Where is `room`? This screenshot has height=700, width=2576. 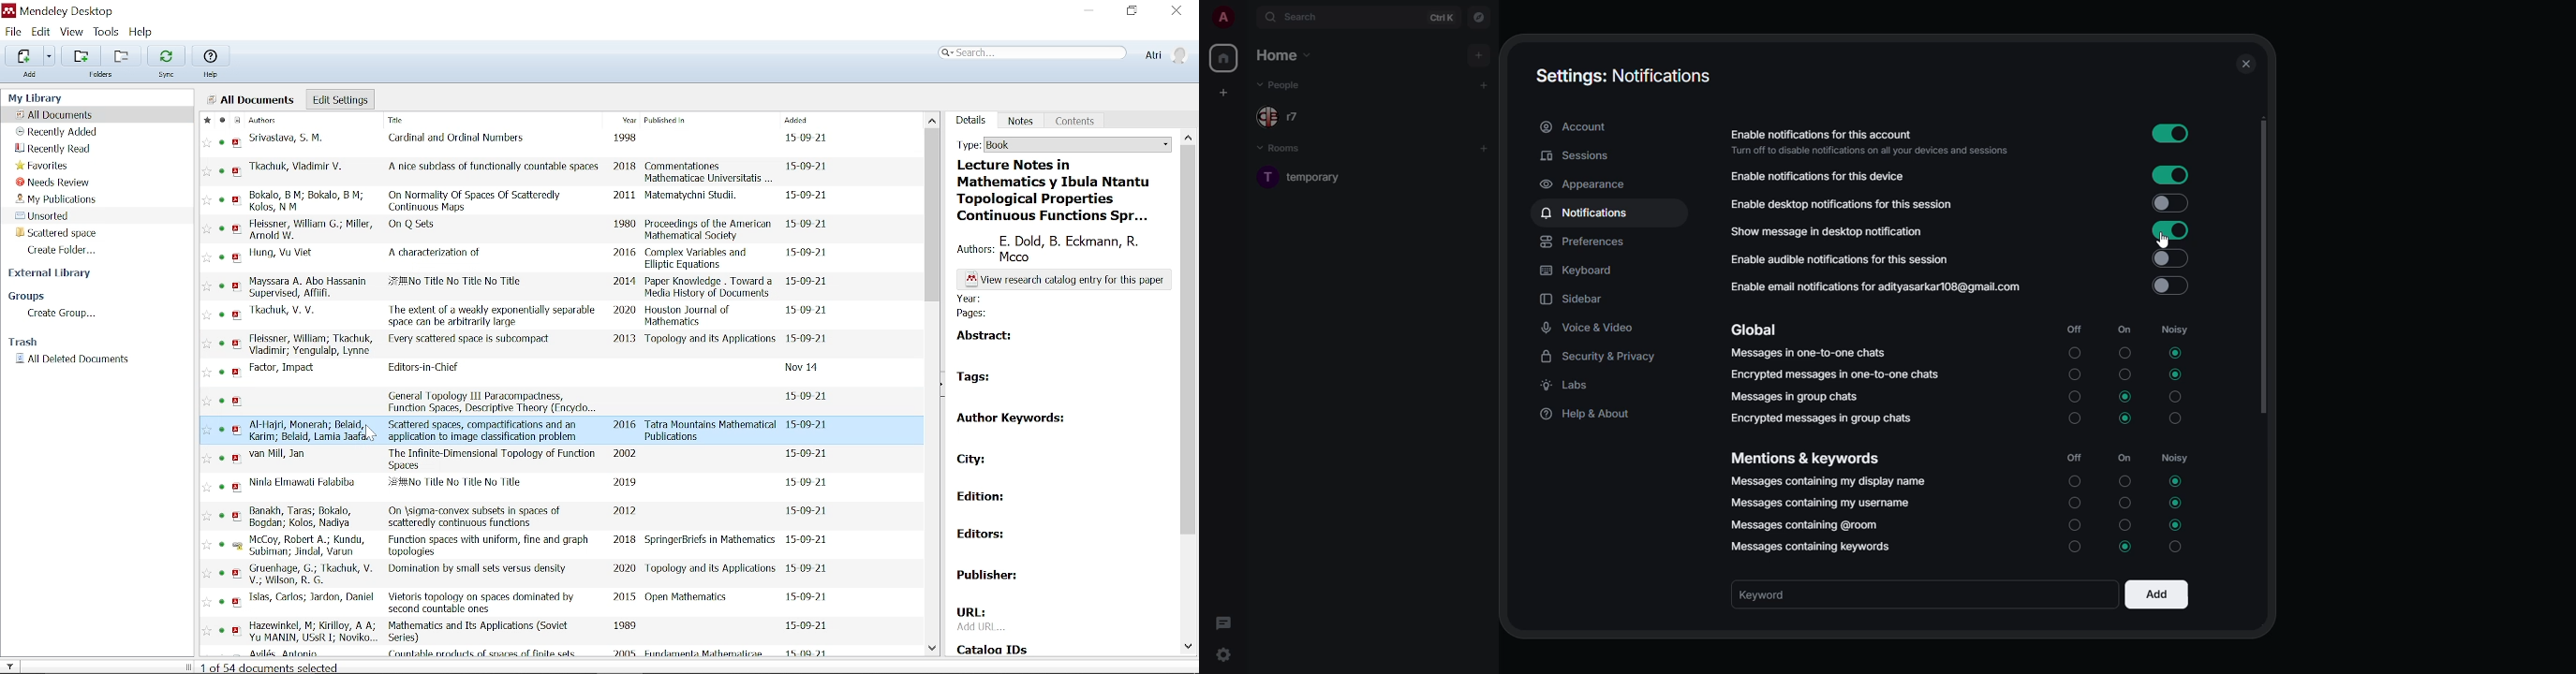
room is located at coordinates (1322, 176).